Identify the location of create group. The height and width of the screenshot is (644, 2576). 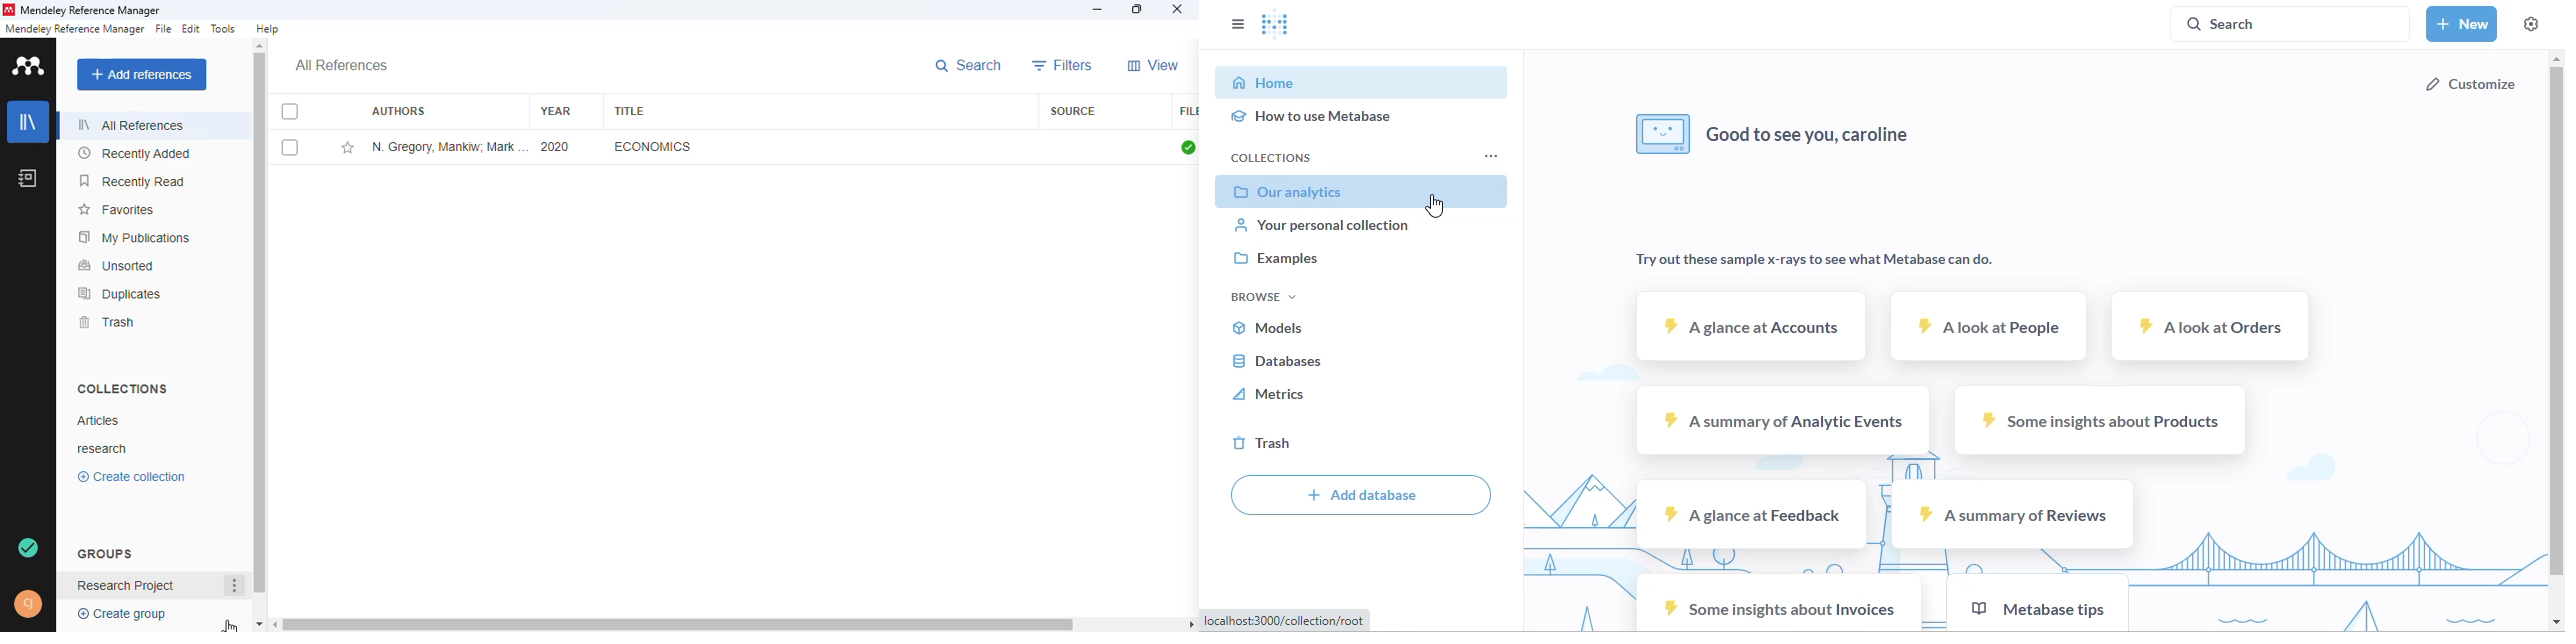
(121, 614).